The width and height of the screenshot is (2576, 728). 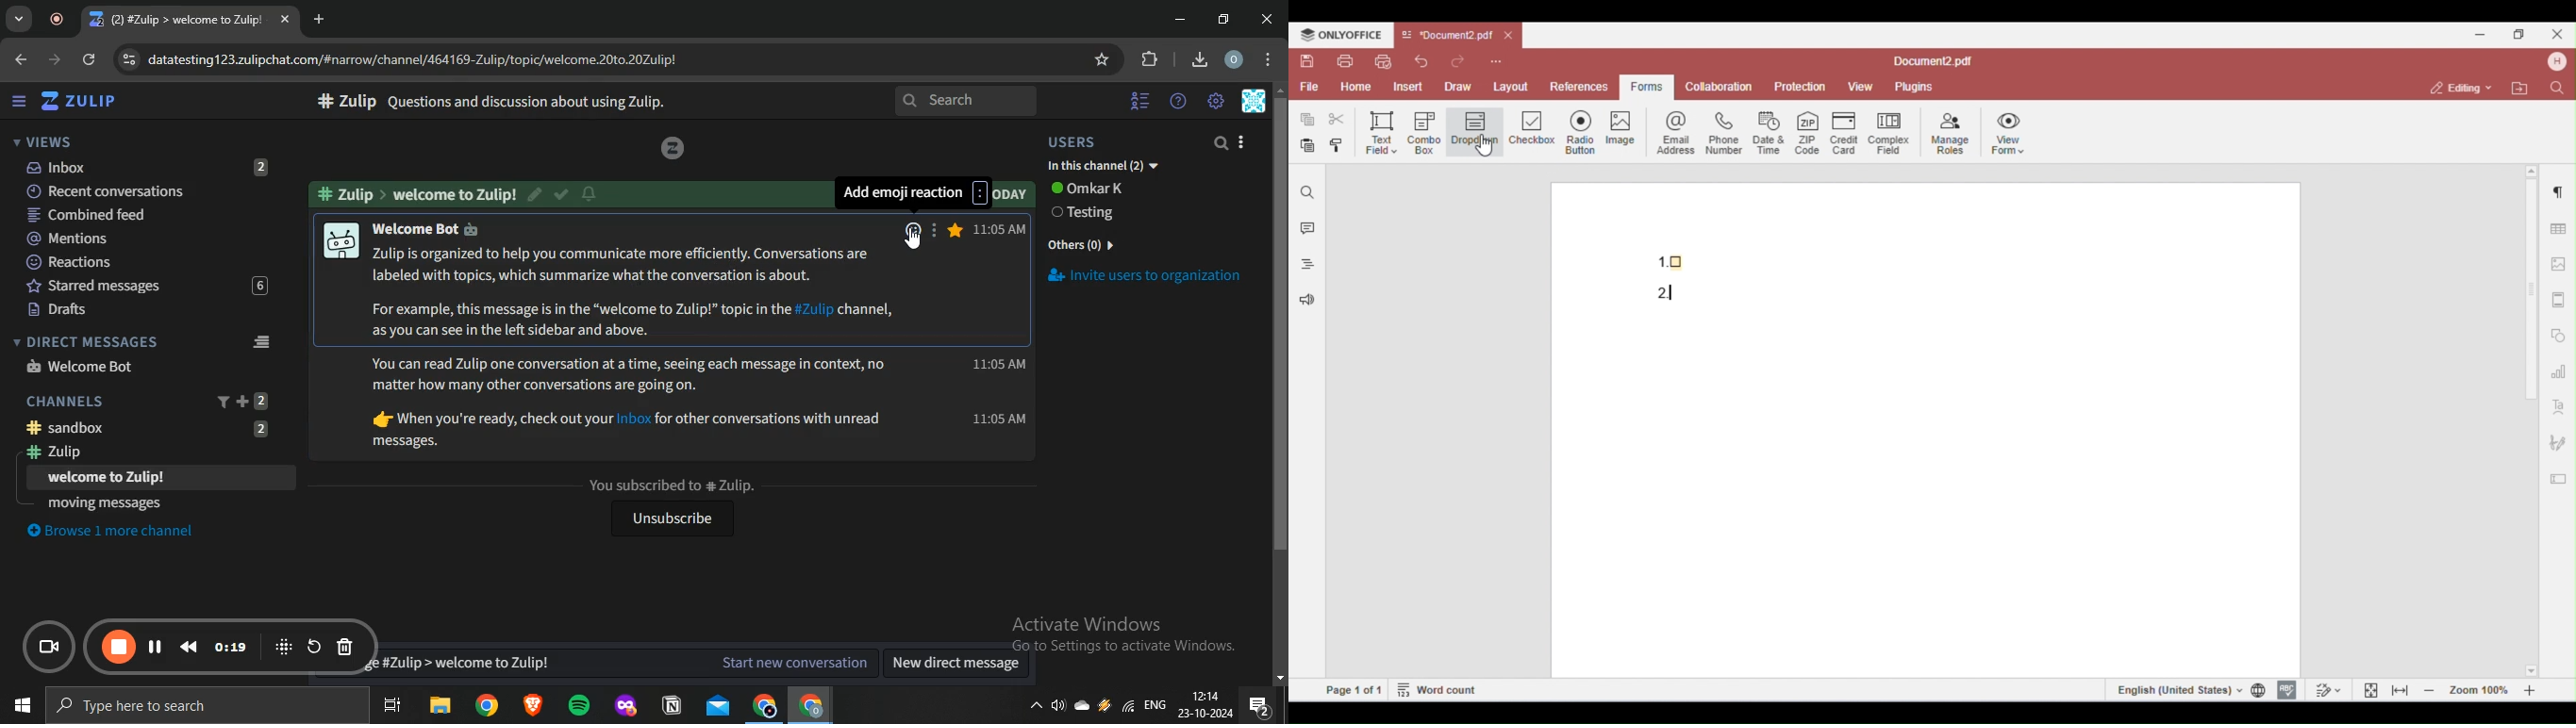 I want to click on pause recording, so click(x=120, y=648).